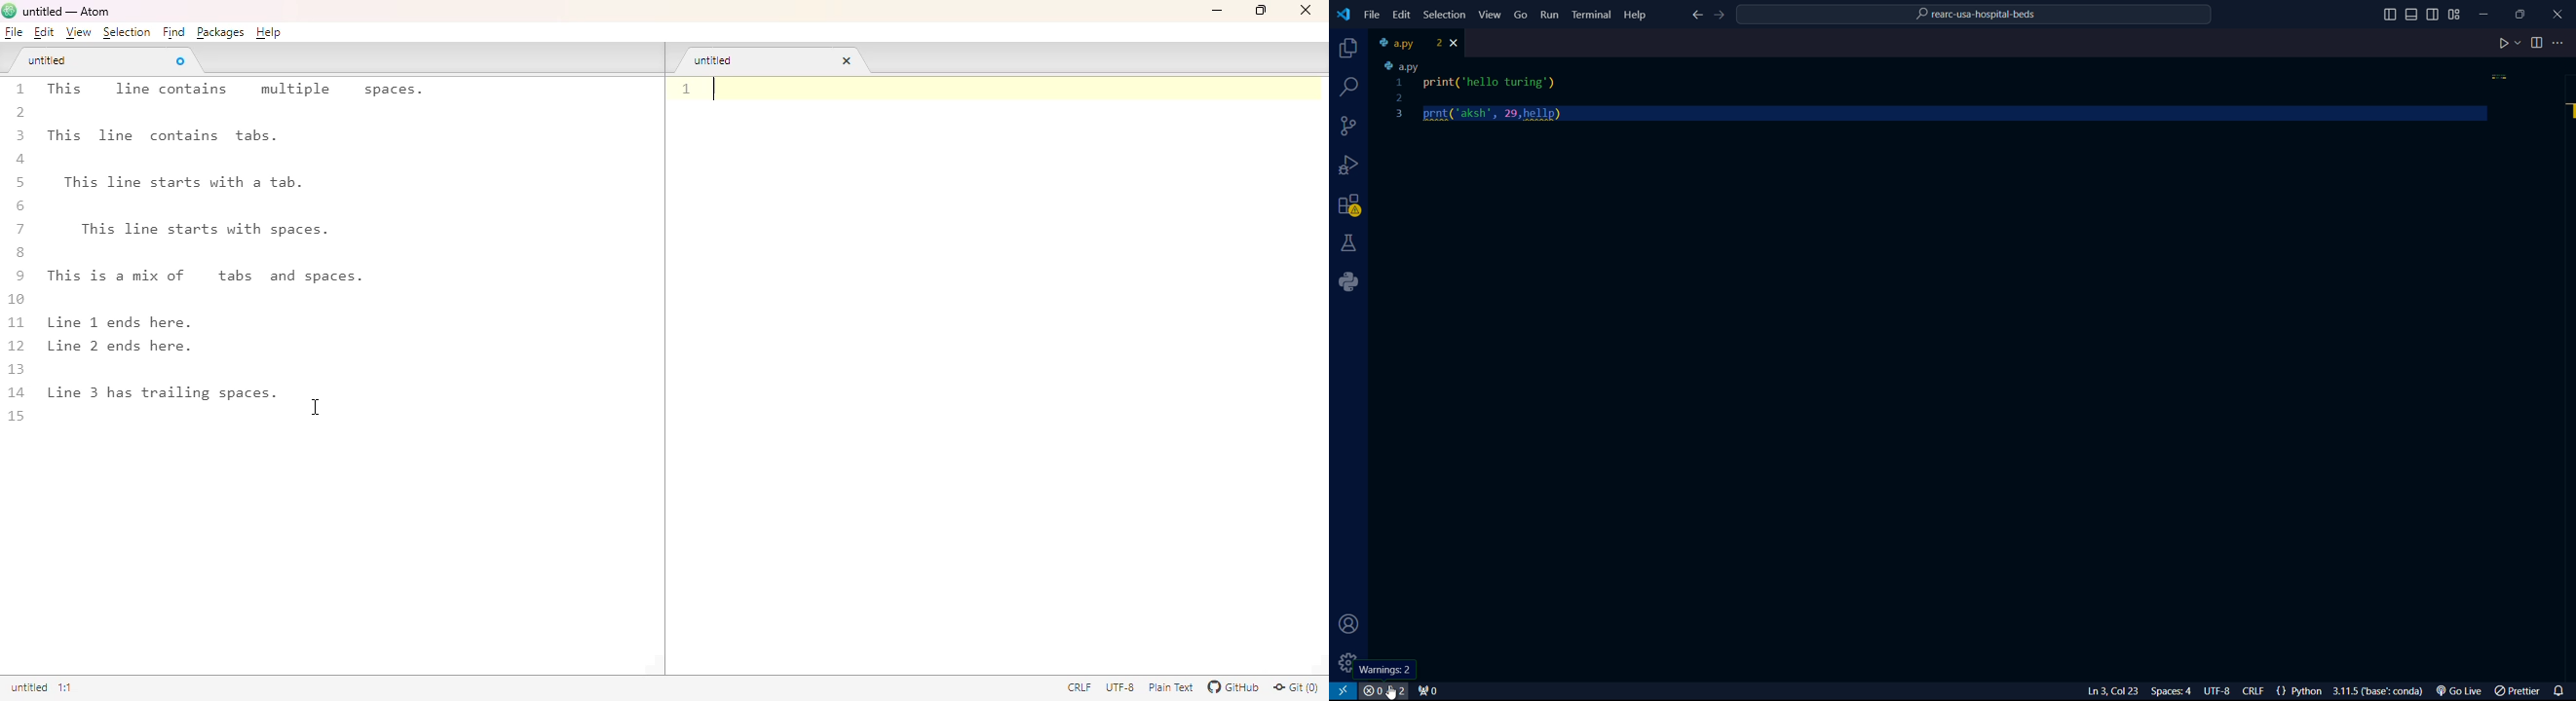 The height and width of the screenshot is (728, 2576). I want to click on view, so click(78, 33).